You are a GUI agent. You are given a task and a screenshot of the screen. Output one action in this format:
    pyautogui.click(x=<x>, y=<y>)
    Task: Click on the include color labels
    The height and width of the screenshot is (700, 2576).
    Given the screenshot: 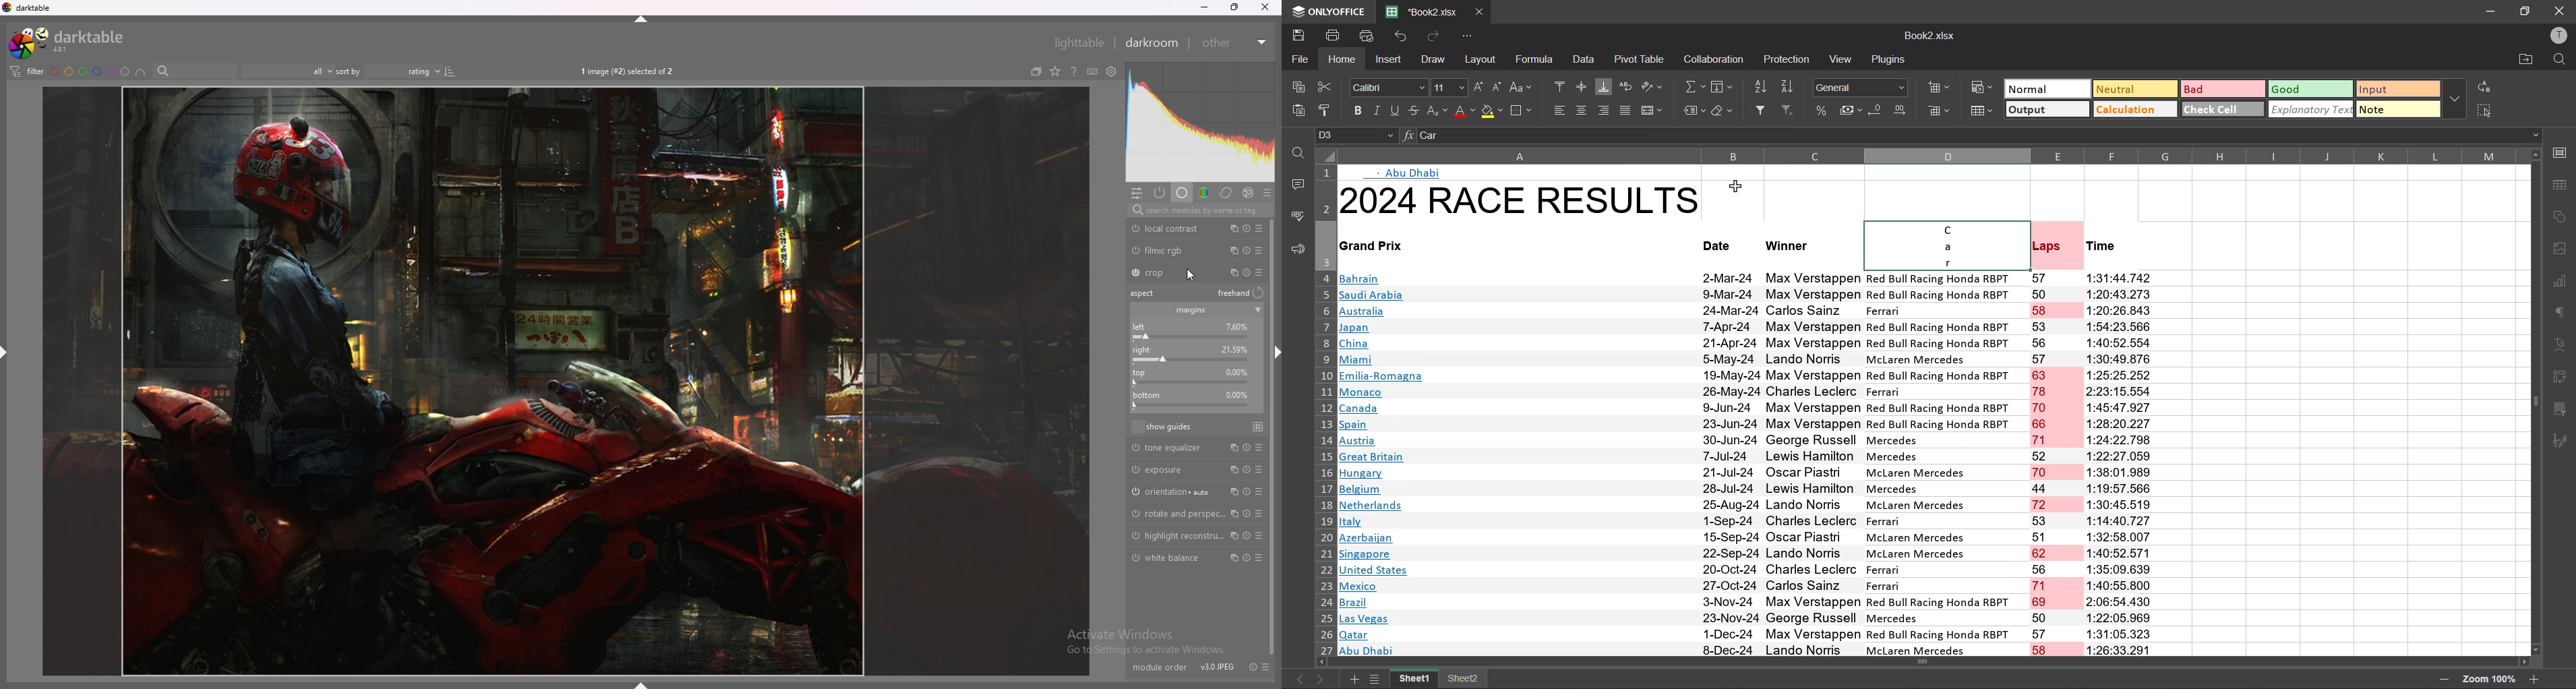 What is the action you would take?
    pyautogui.click(x=141, y=71)
    